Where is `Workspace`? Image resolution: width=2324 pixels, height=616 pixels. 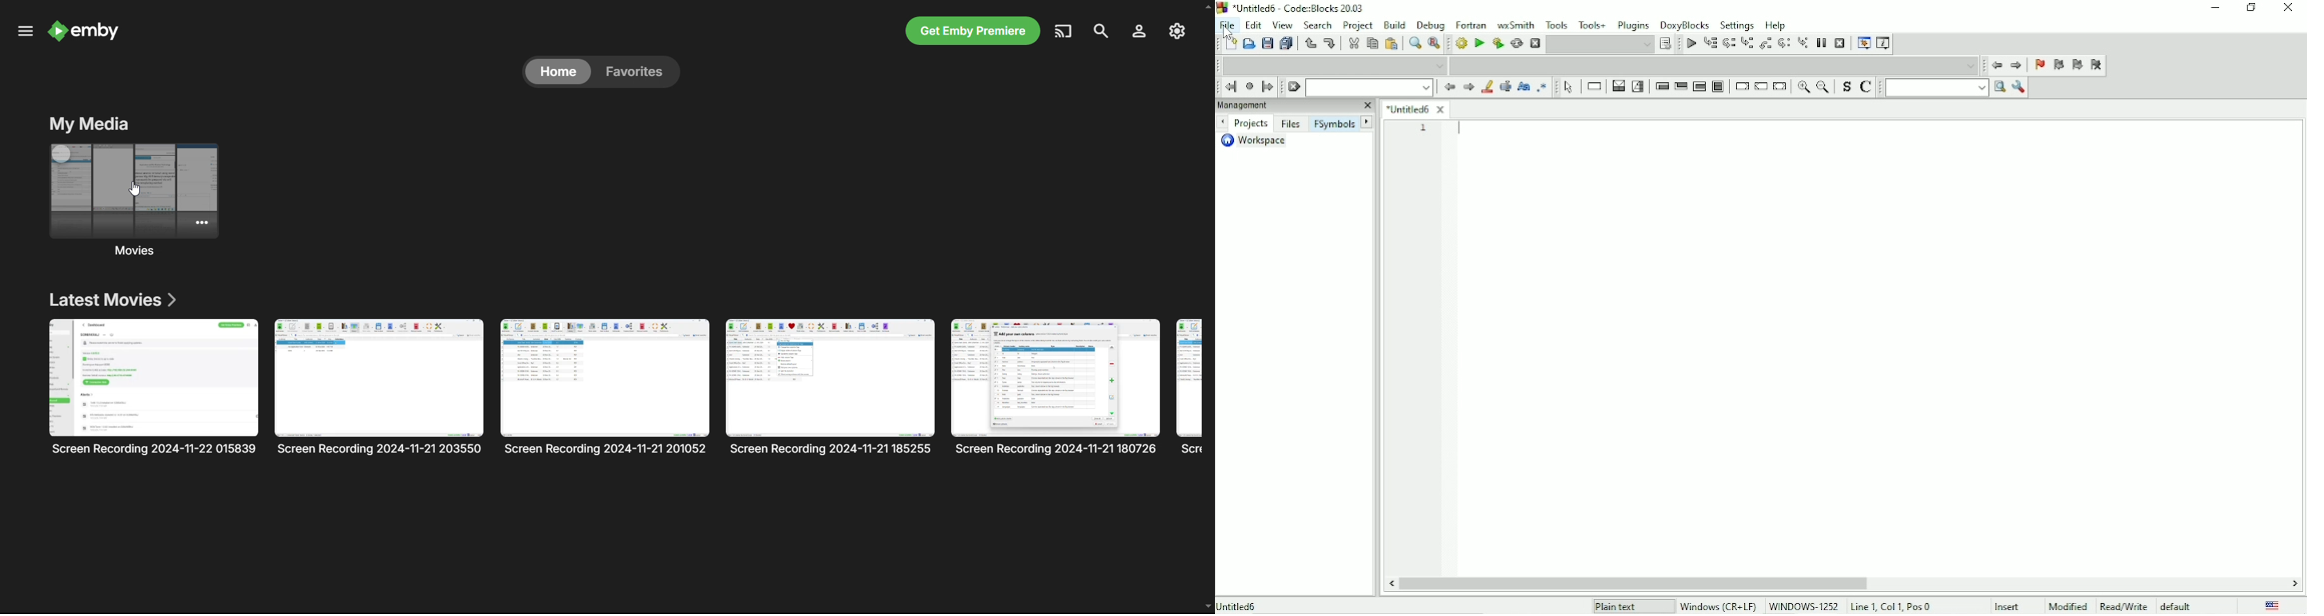
Workspace is located at coordinates (1260, 141).